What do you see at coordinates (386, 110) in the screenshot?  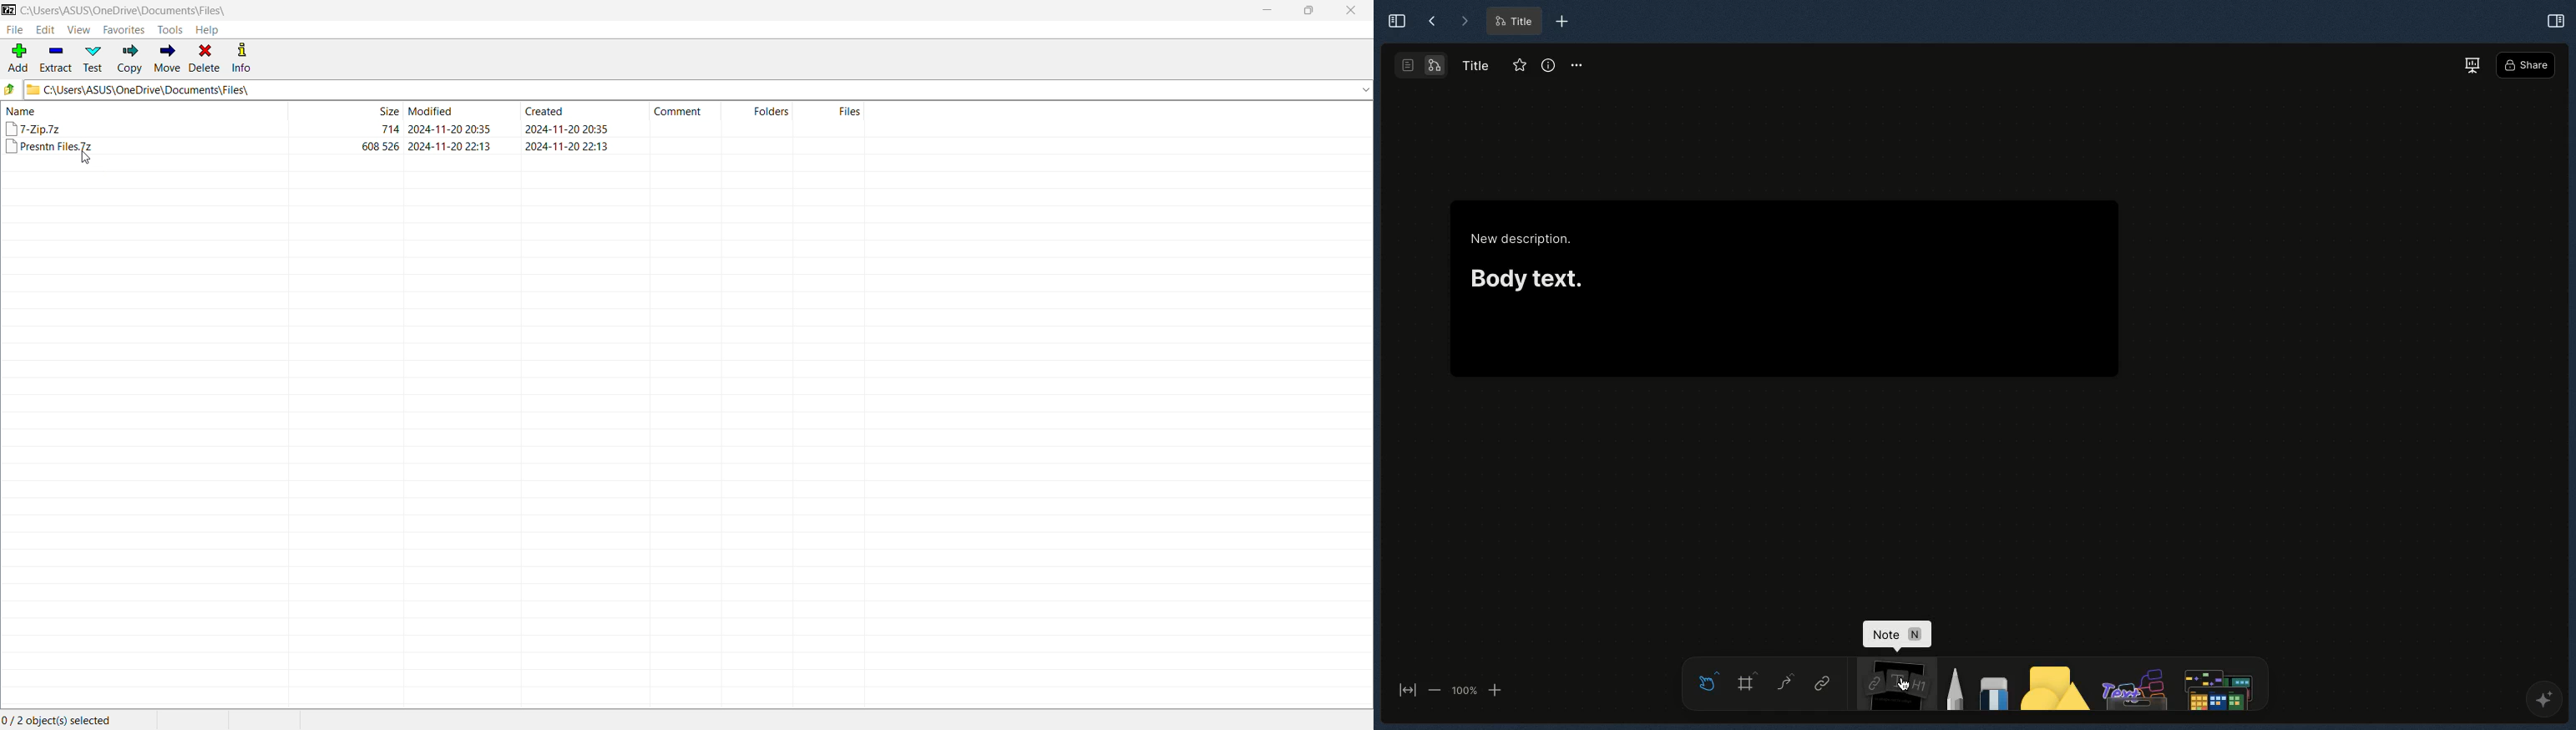 I see `size` at bounding box center [386, 110].